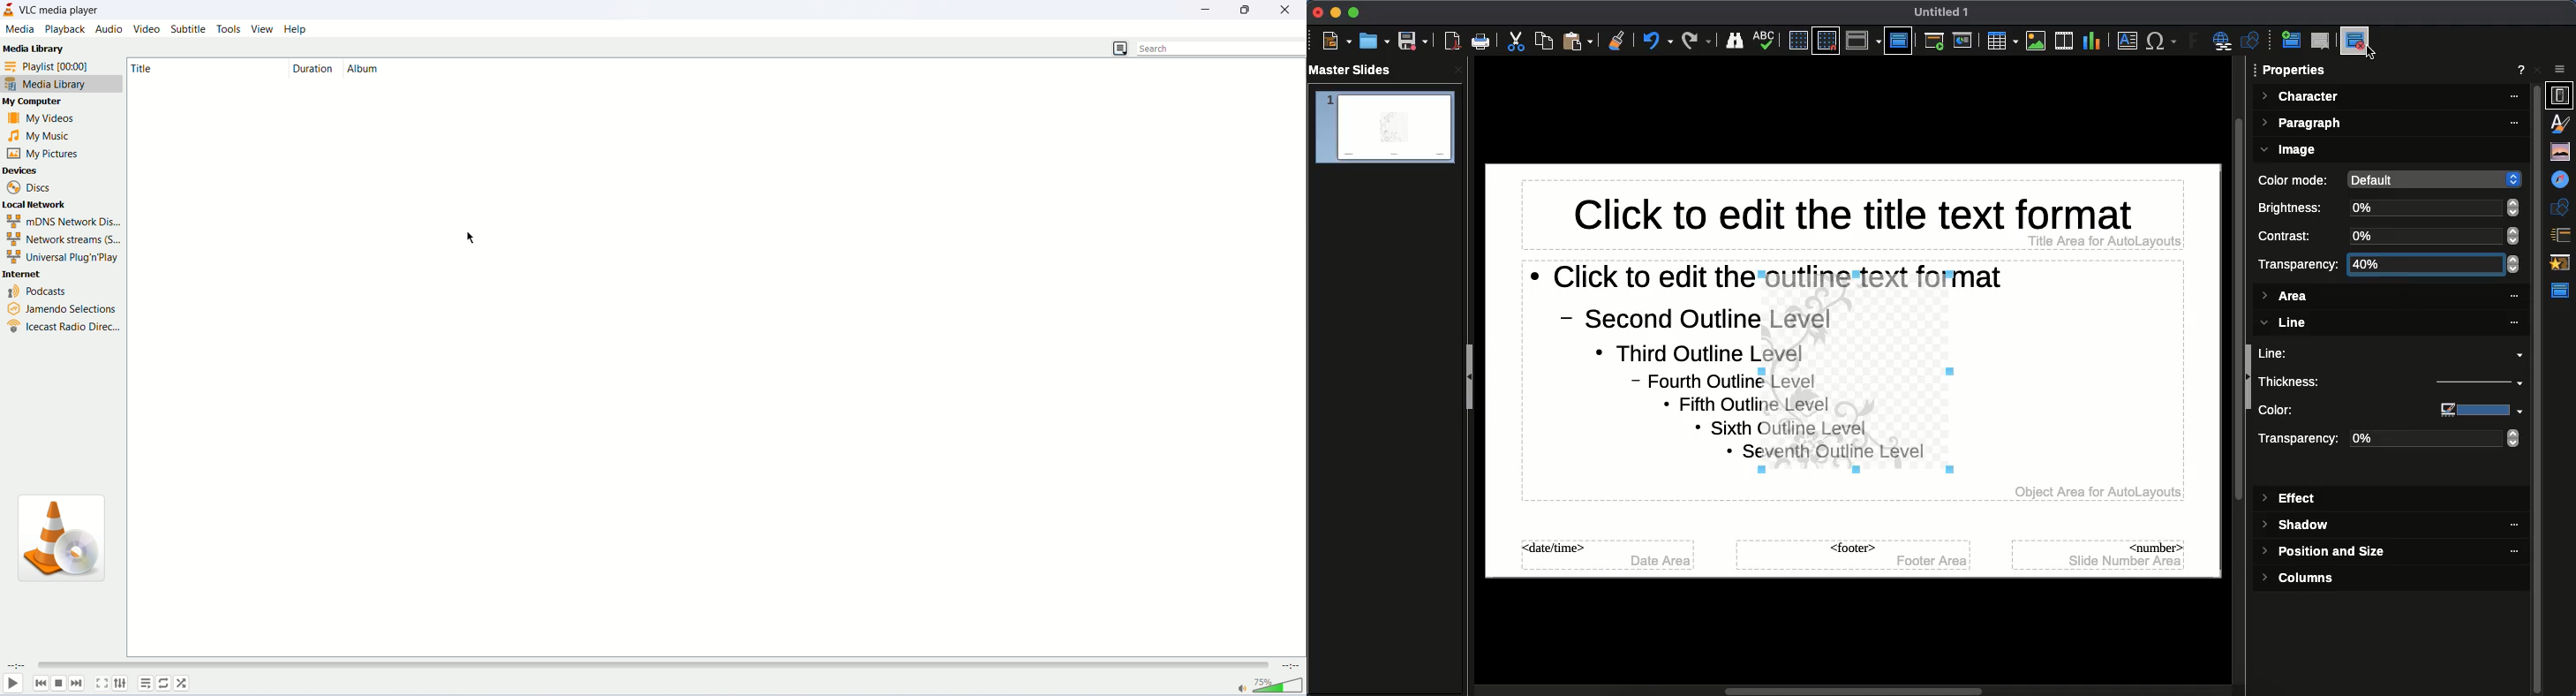 Image resolution: width=2576 pixels, height=700 pixels. What do you see at coordinates (2563, 235) in the screenshot?
I see `Slide transition` at bounding box center [2563, 235].